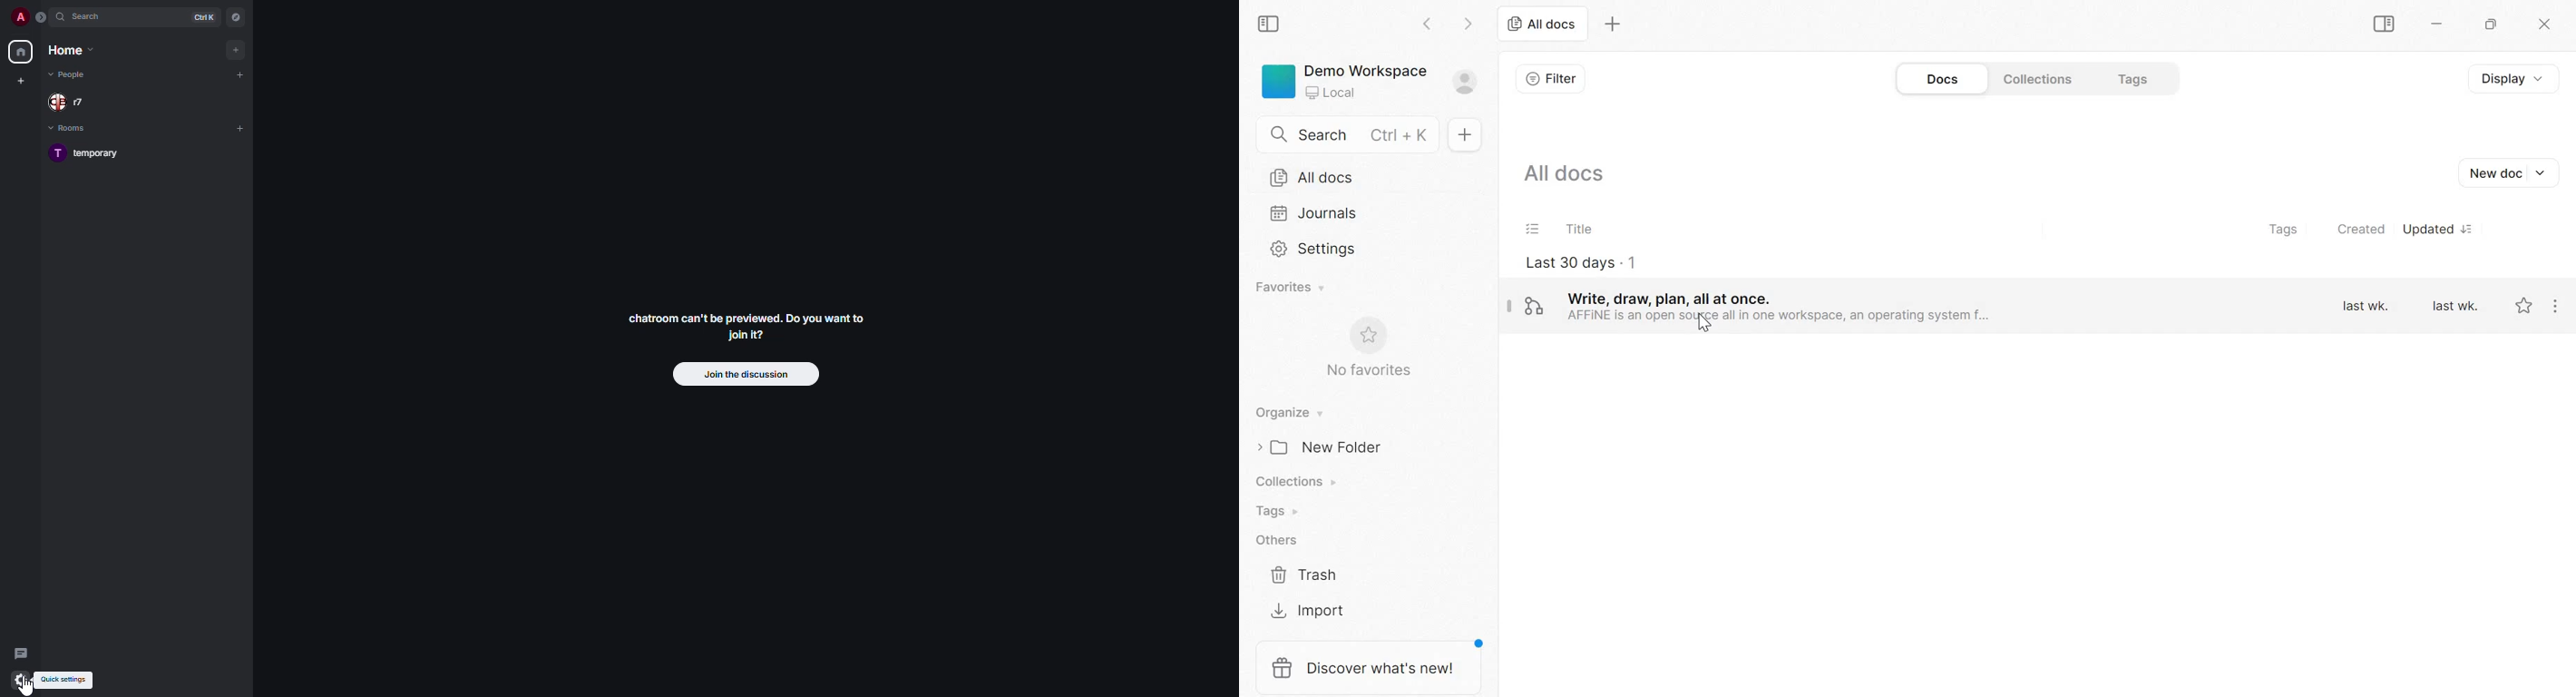 The width and height of the screenshot is (2576, 700). What do you see at coordinates (1289, 287) in the screenshot?
I see `Favorites` at bounding box center [1289, 287].